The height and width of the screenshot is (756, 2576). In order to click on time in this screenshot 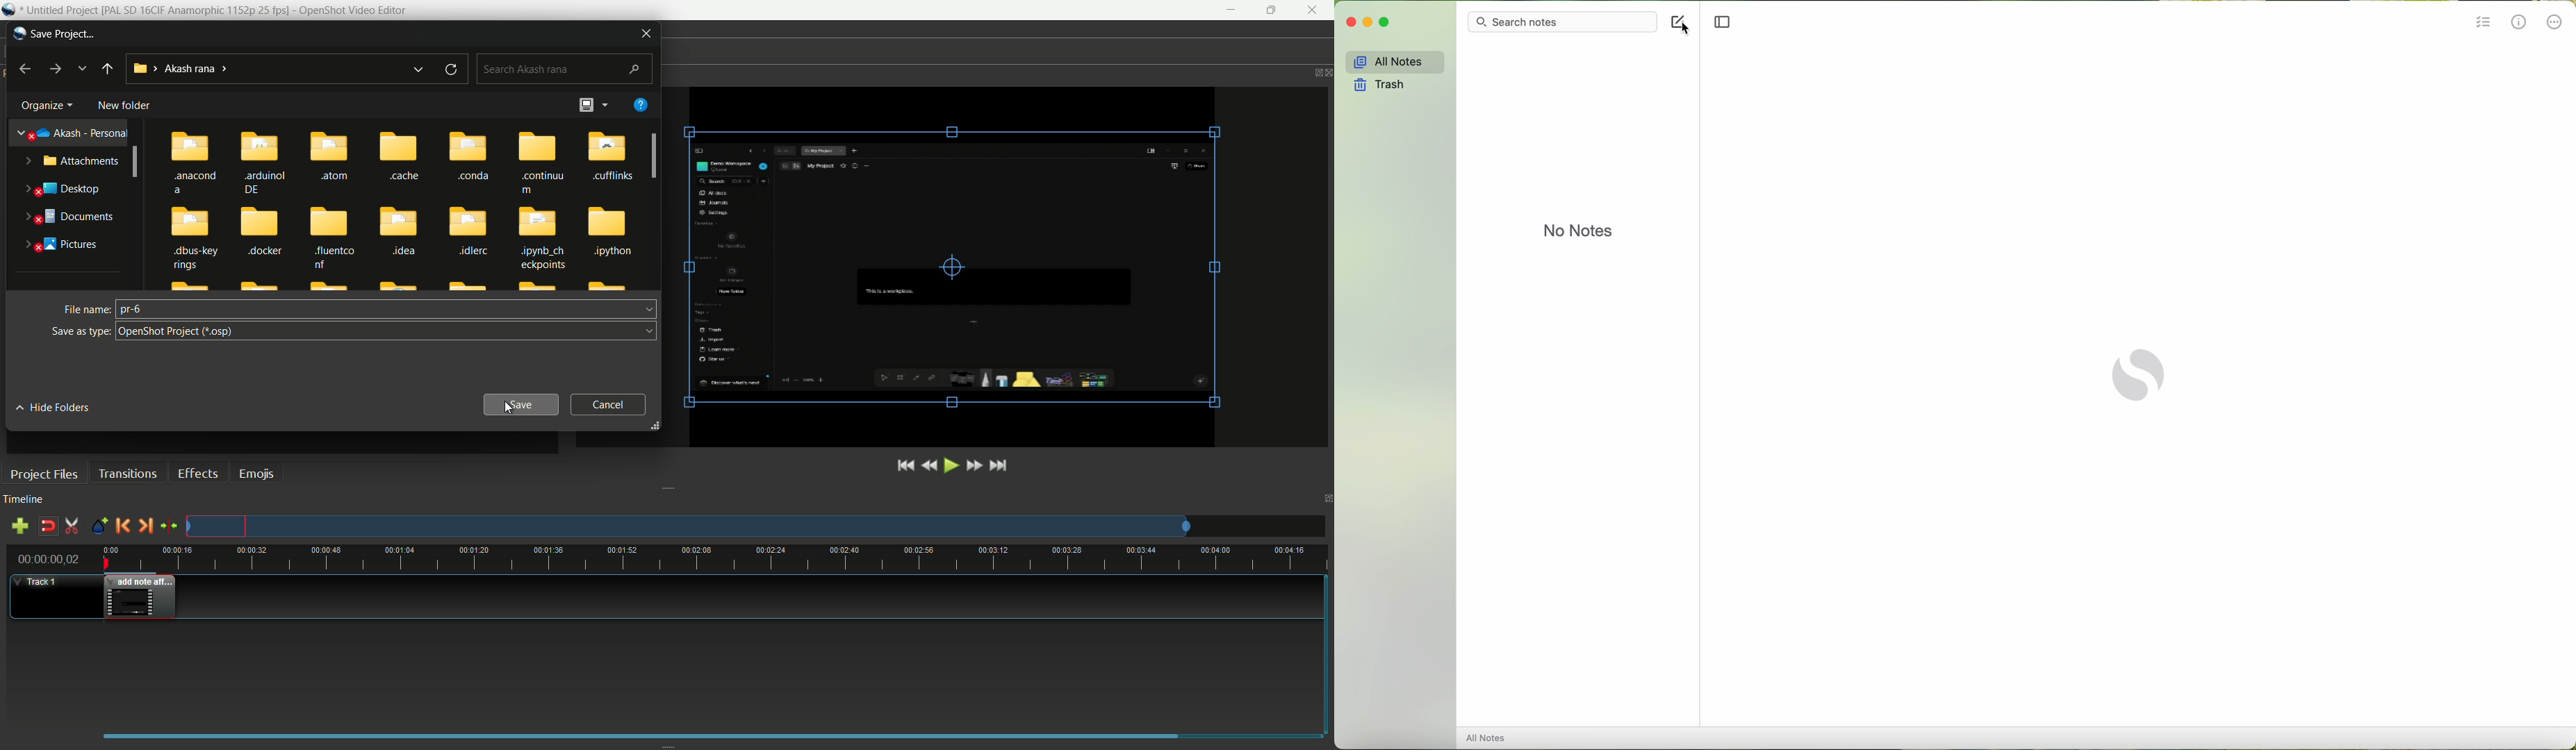, I will do `click(714, 557)`.